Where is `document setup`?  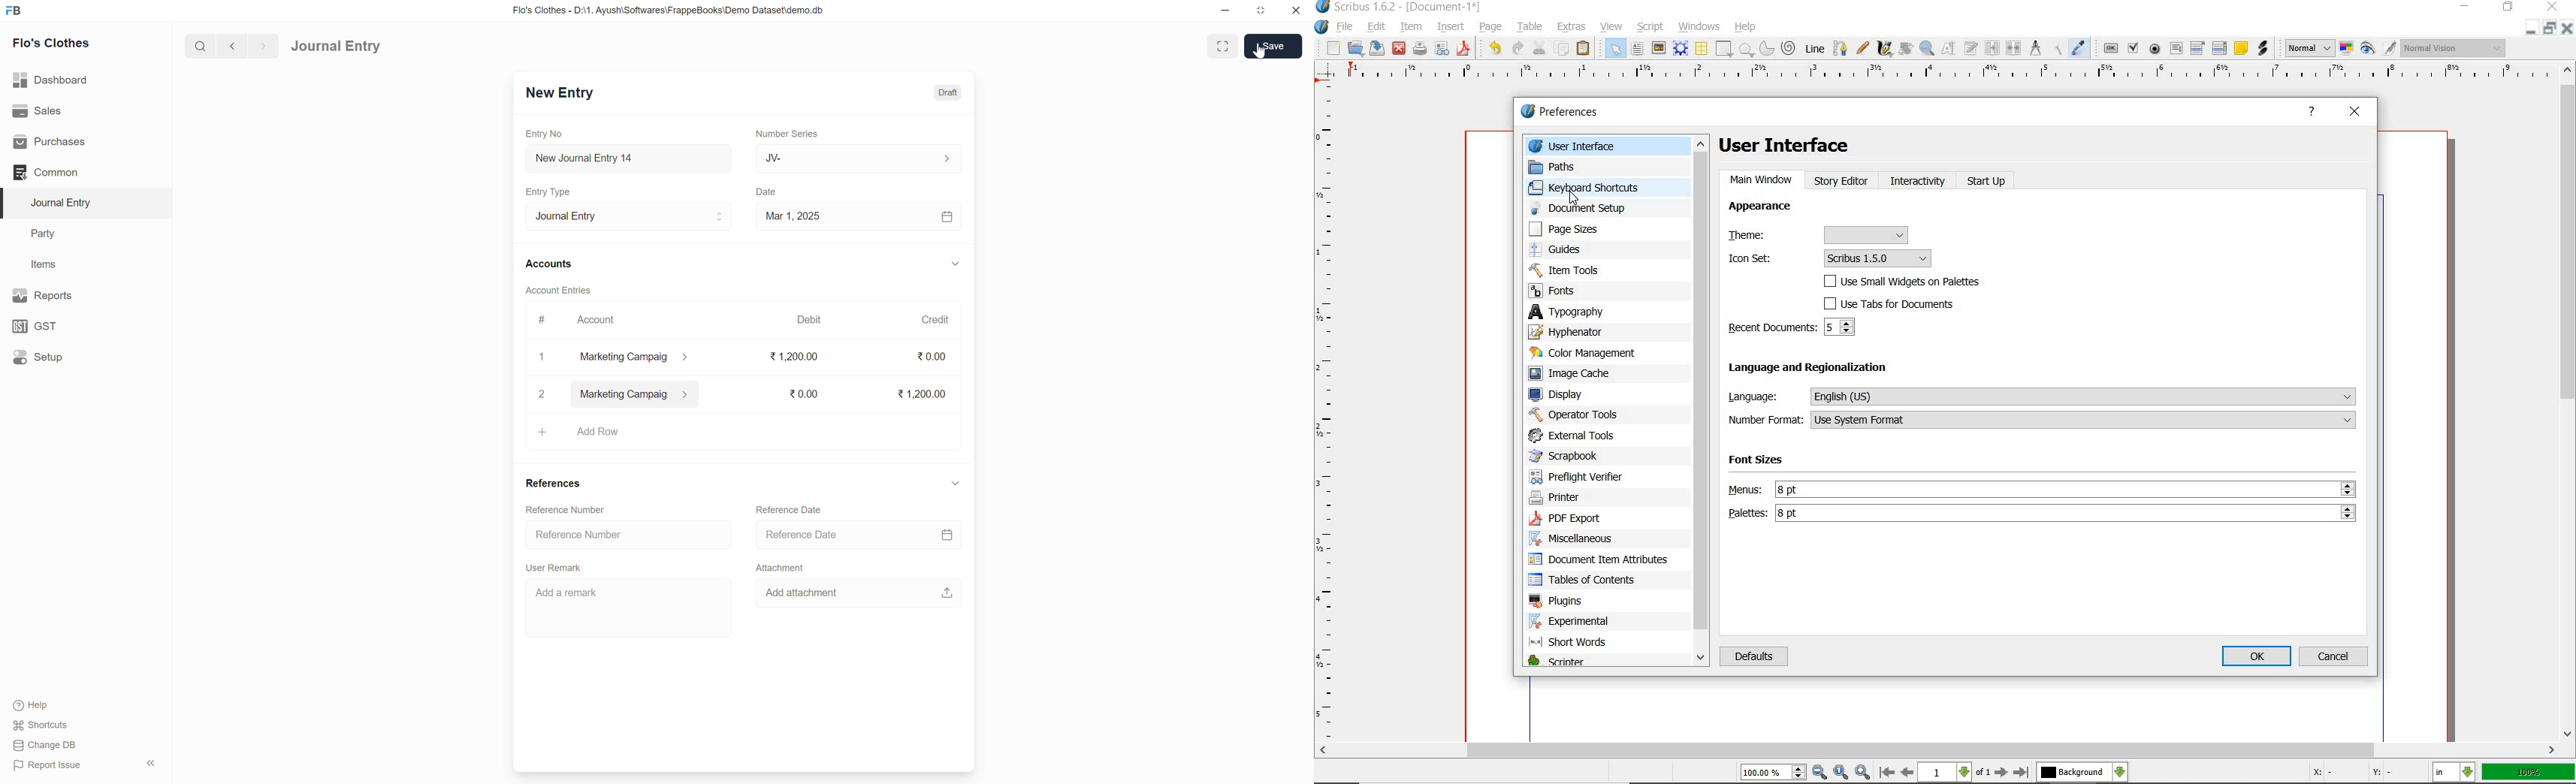 document setup is located at coordinates (1589, 208).